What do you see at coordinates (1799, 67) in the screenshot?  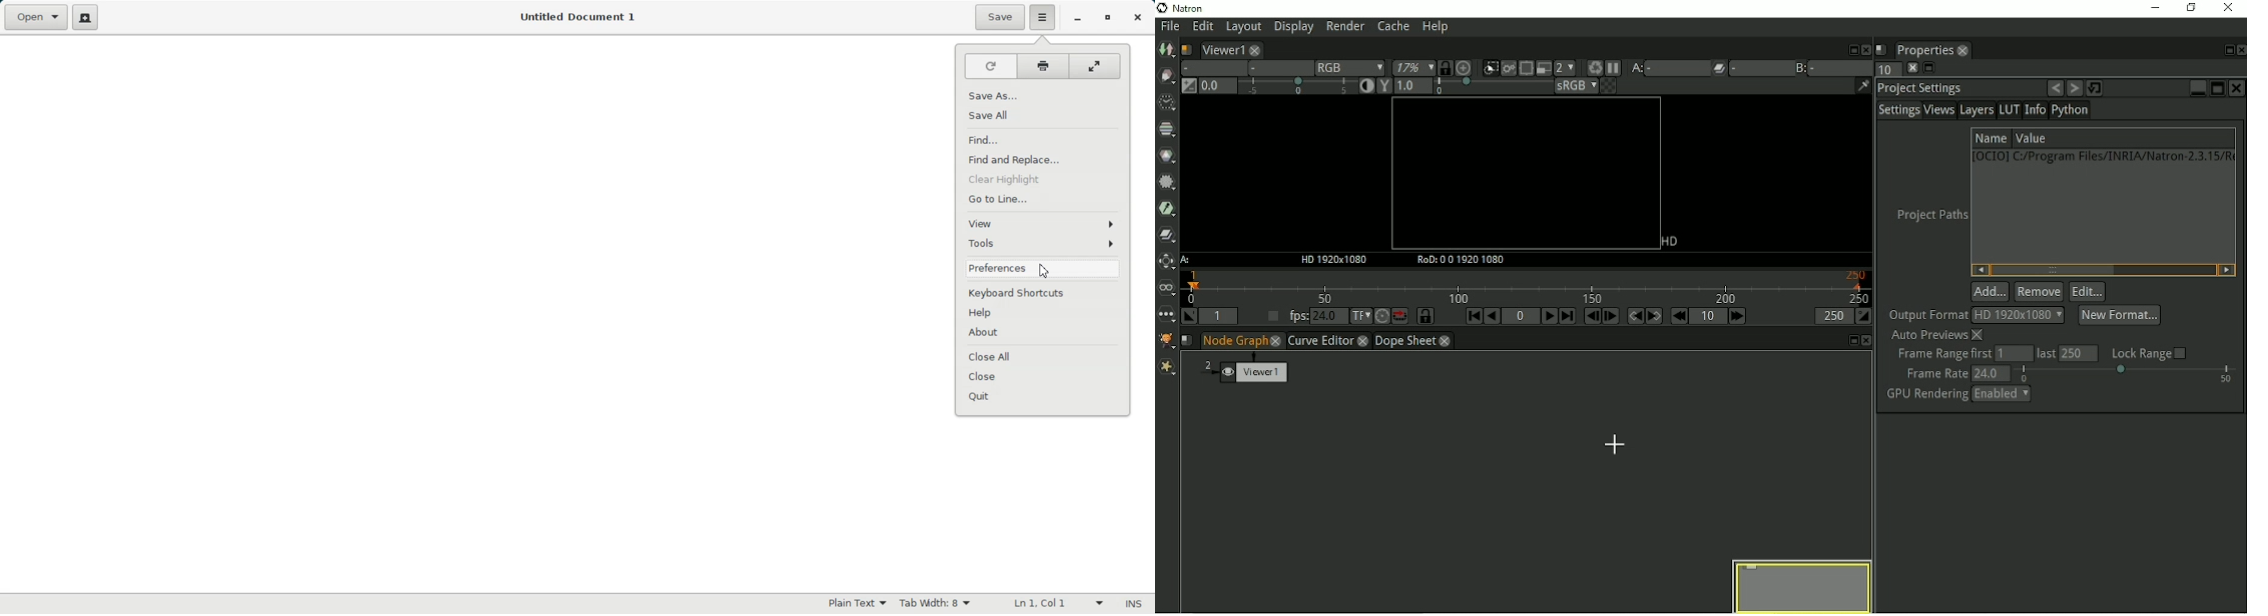 I see `Viewer input B` at bounding box center [1799, 67].